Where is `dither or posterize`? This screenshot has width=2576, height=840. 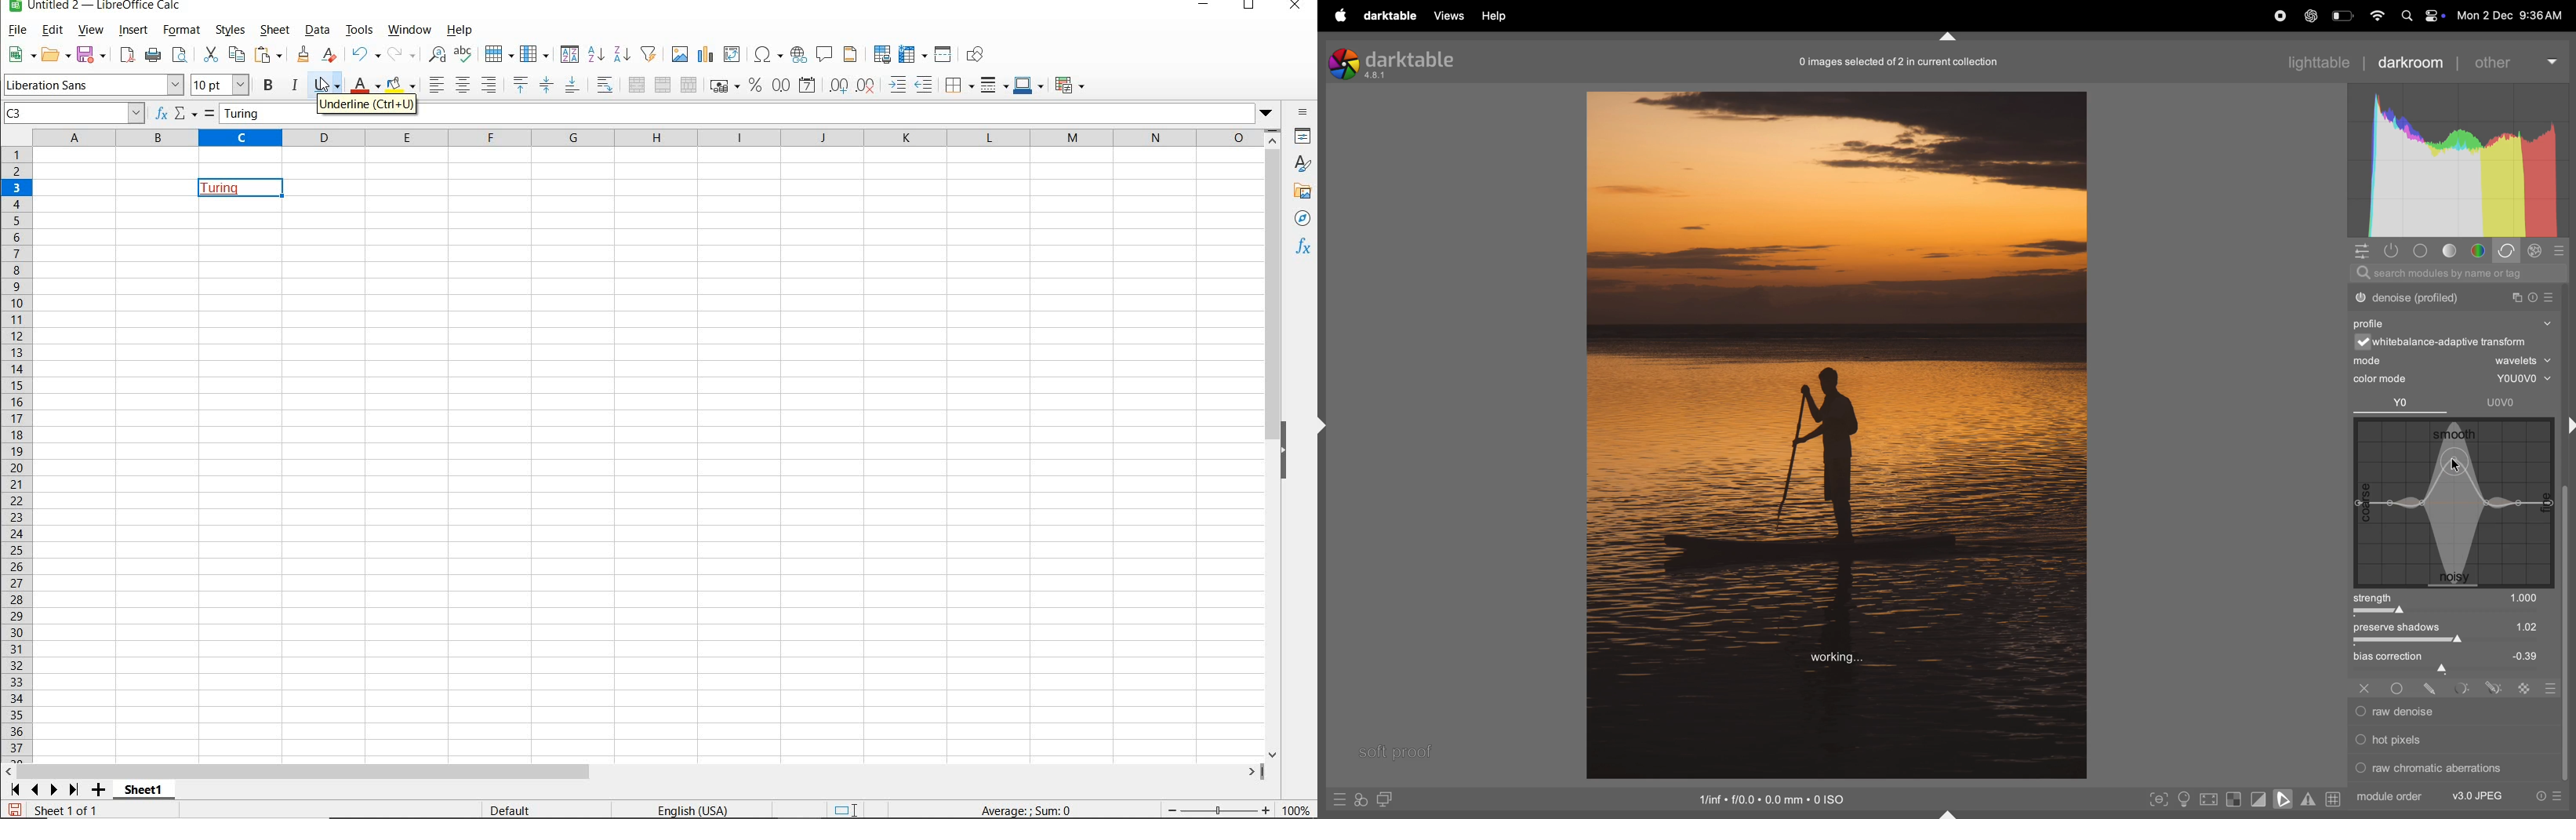
dither or posterize is located at coordinates (2454, 296).